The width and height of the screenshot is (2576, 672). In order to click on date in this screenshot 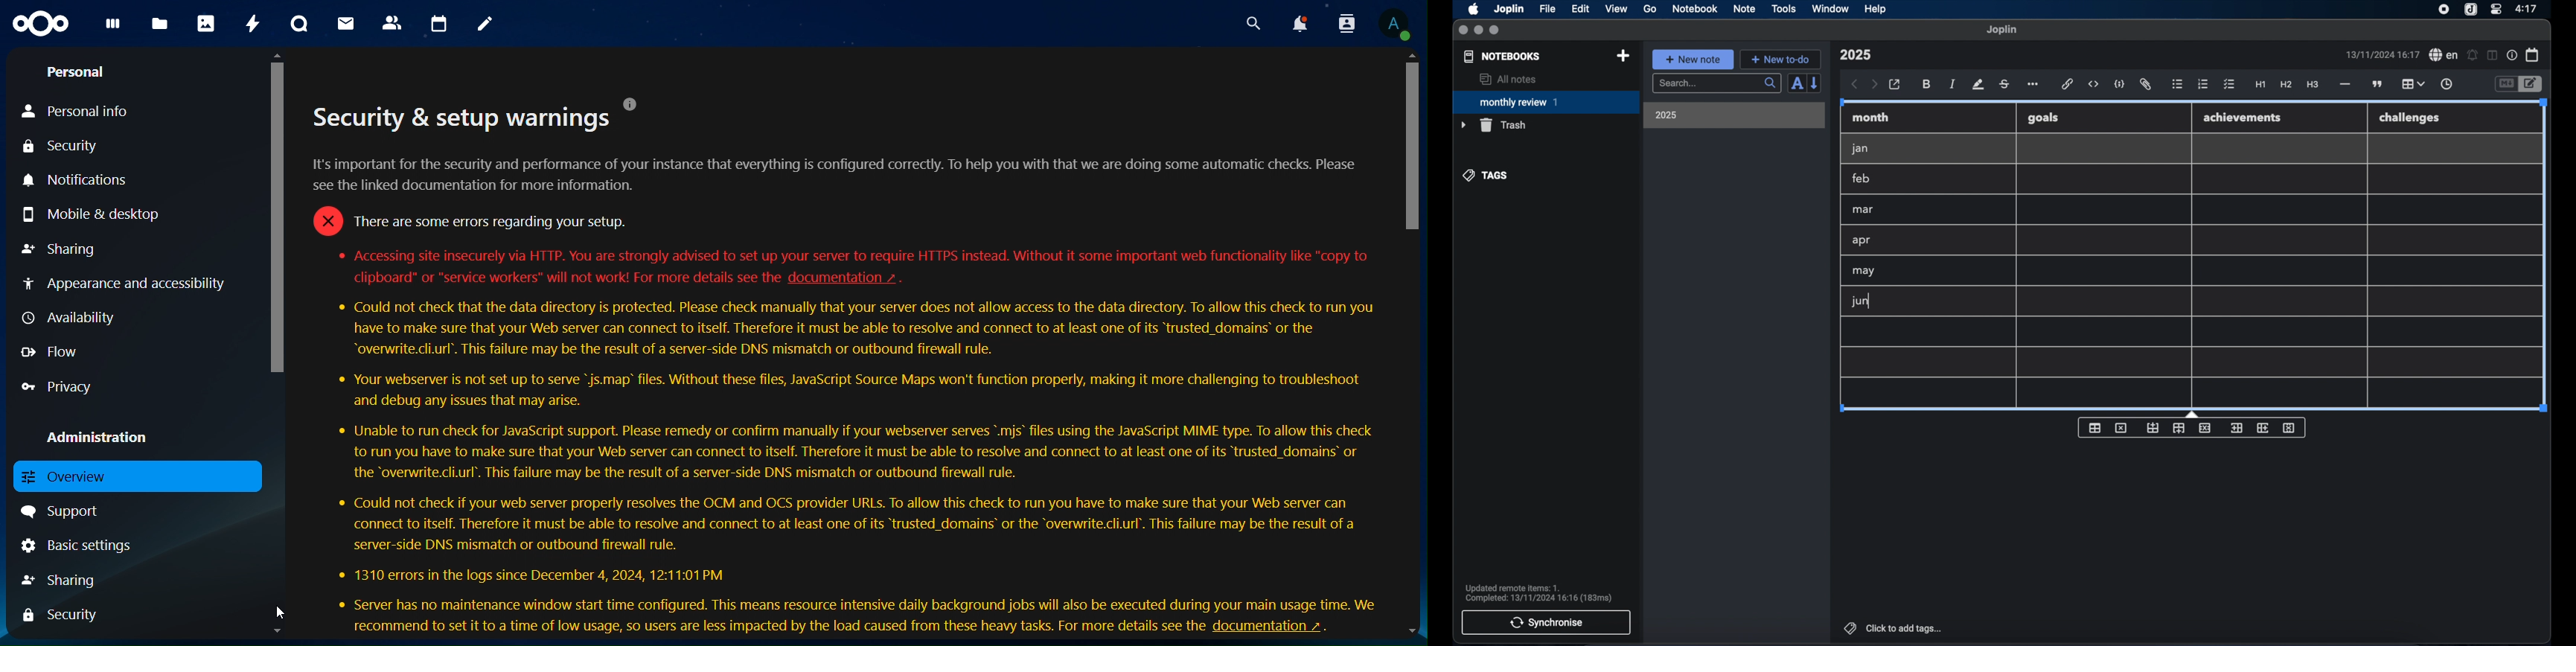, I will do `click(2382, 54)`.